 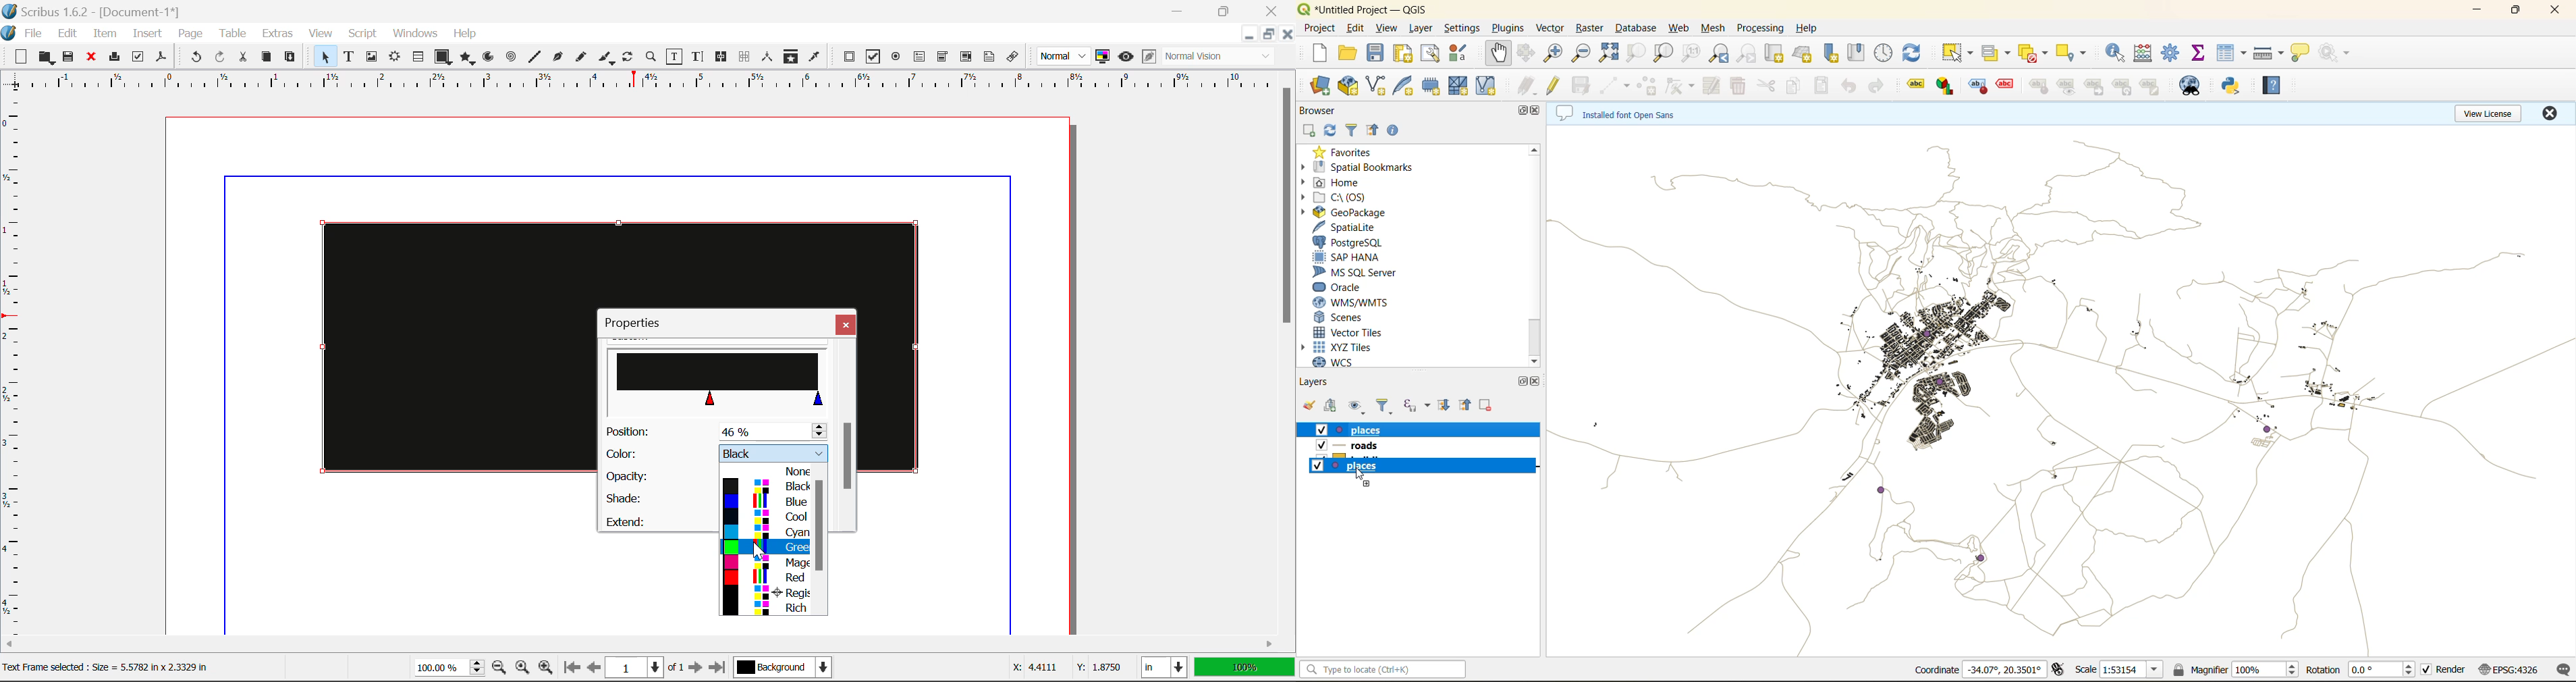 What do you see at coordinates (490, 60) in the screenshot?
I see `Arcs` at bounding box center [490, 60].